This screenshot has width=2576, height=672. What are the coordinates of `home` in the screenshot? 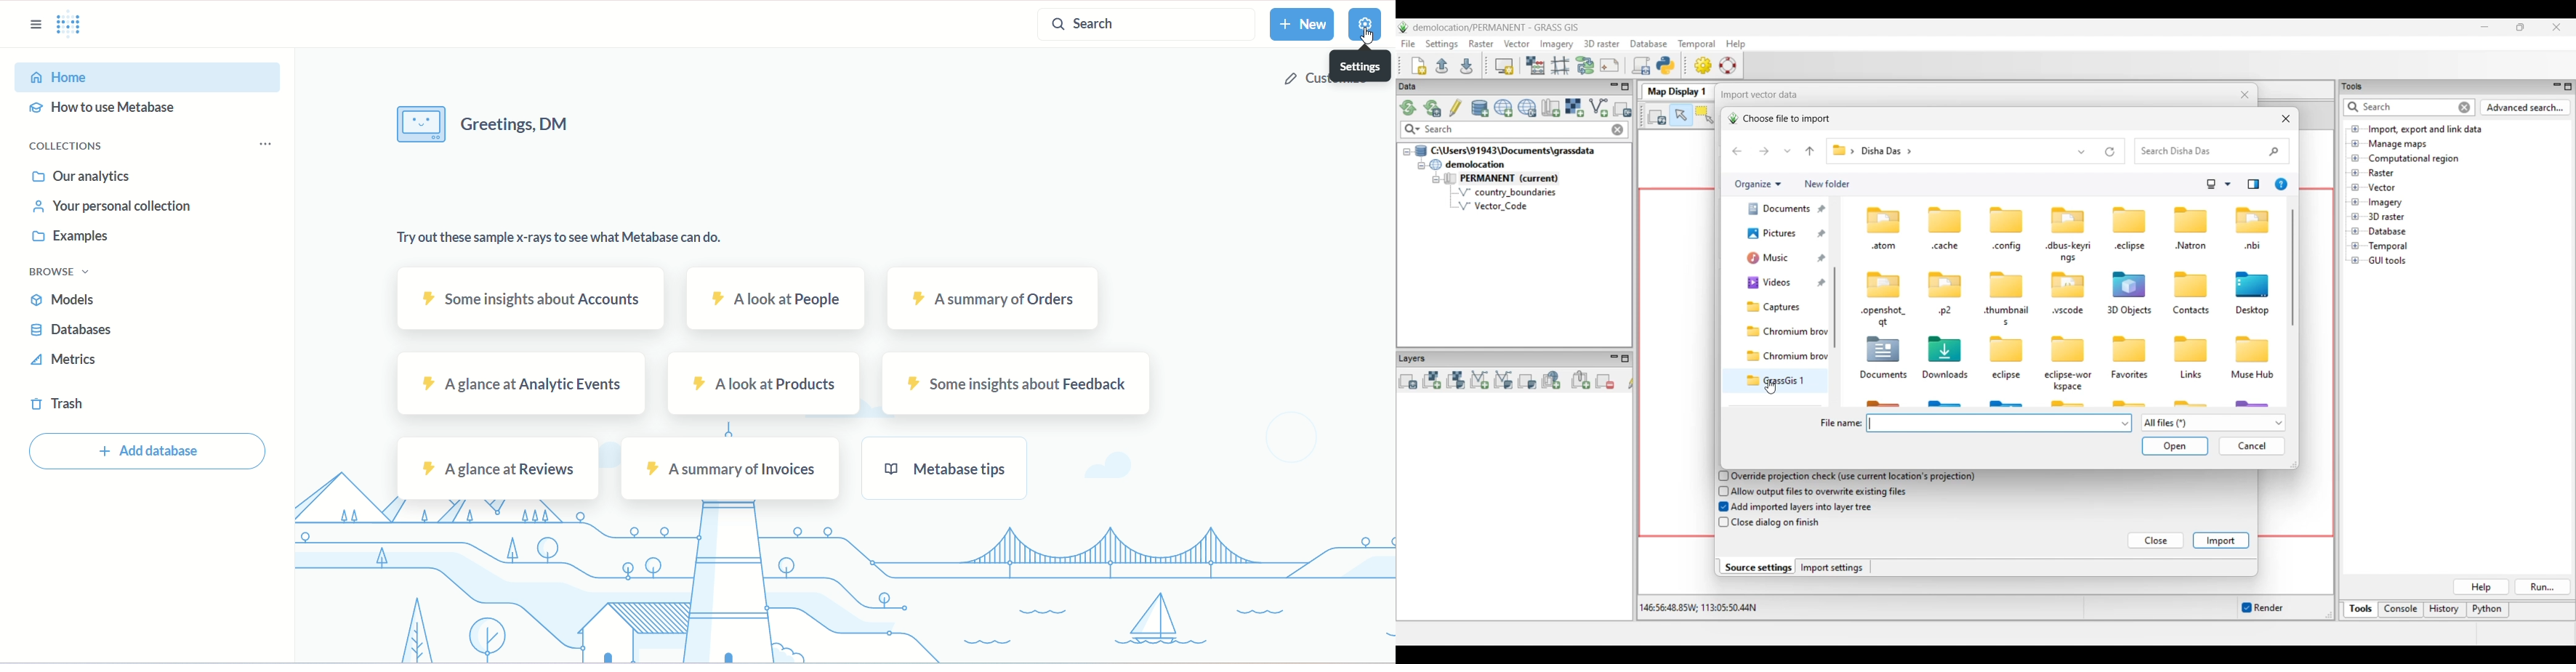 It's located at (150, 76).